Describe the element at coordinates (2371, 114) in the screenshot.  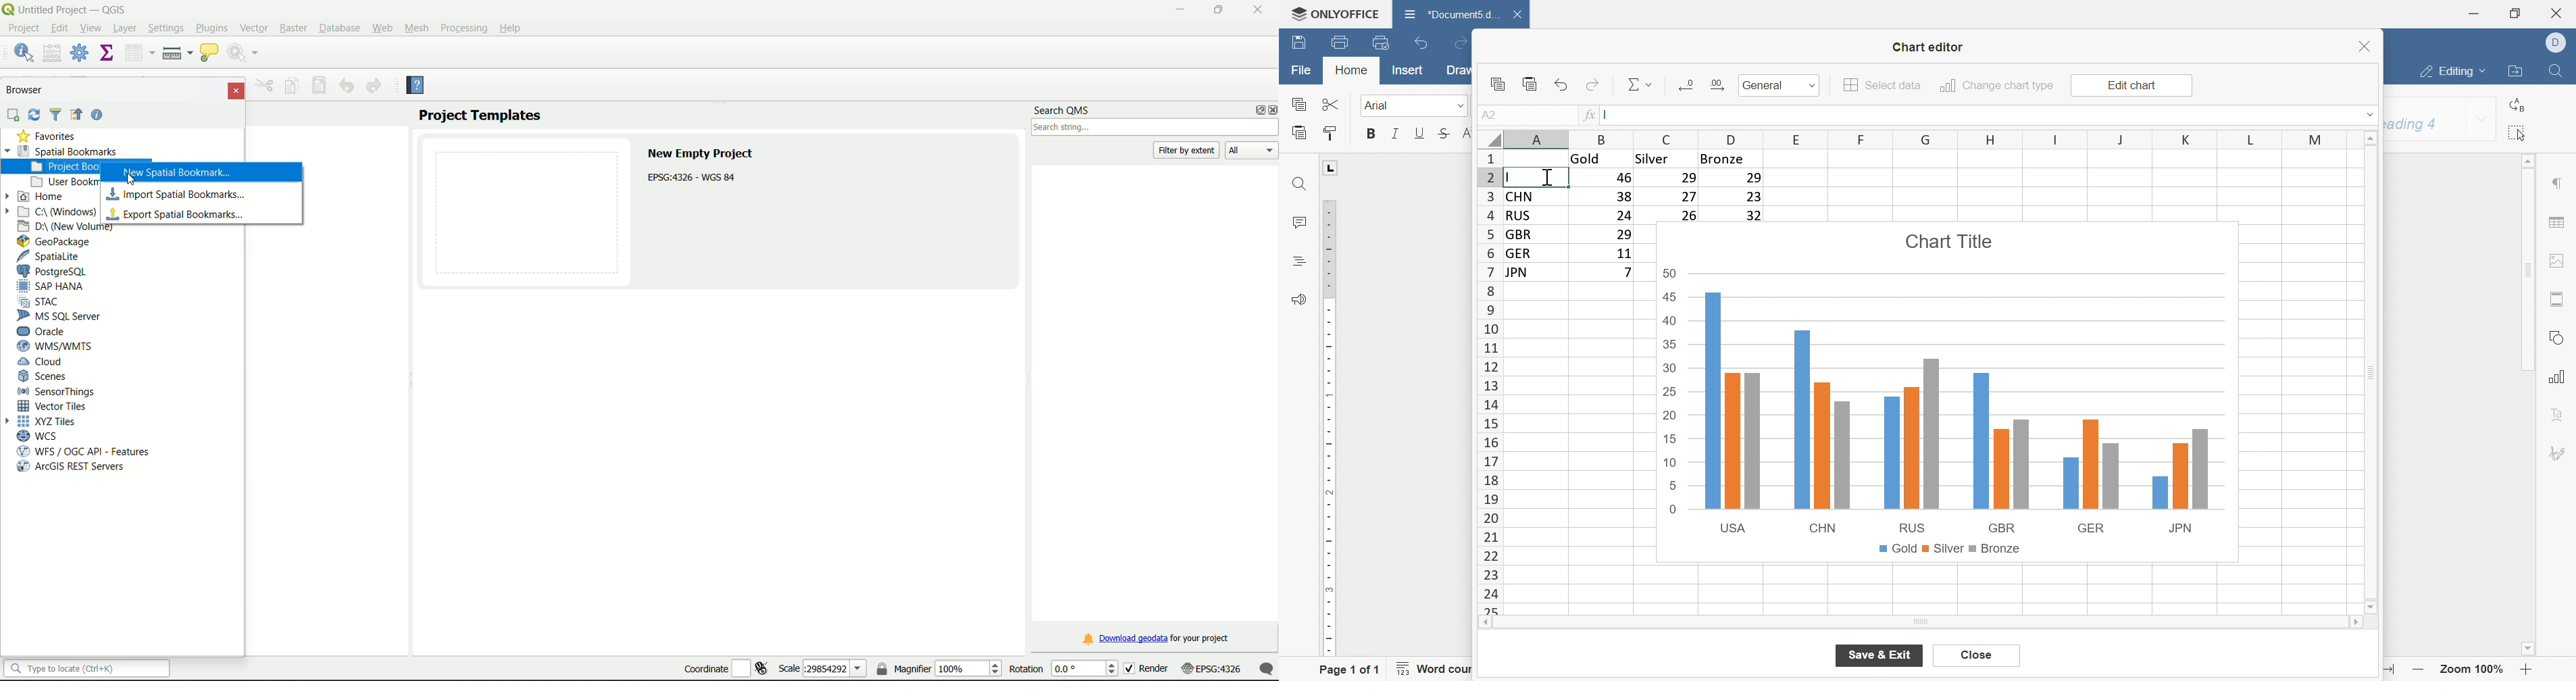
I see `drop down` at that location.